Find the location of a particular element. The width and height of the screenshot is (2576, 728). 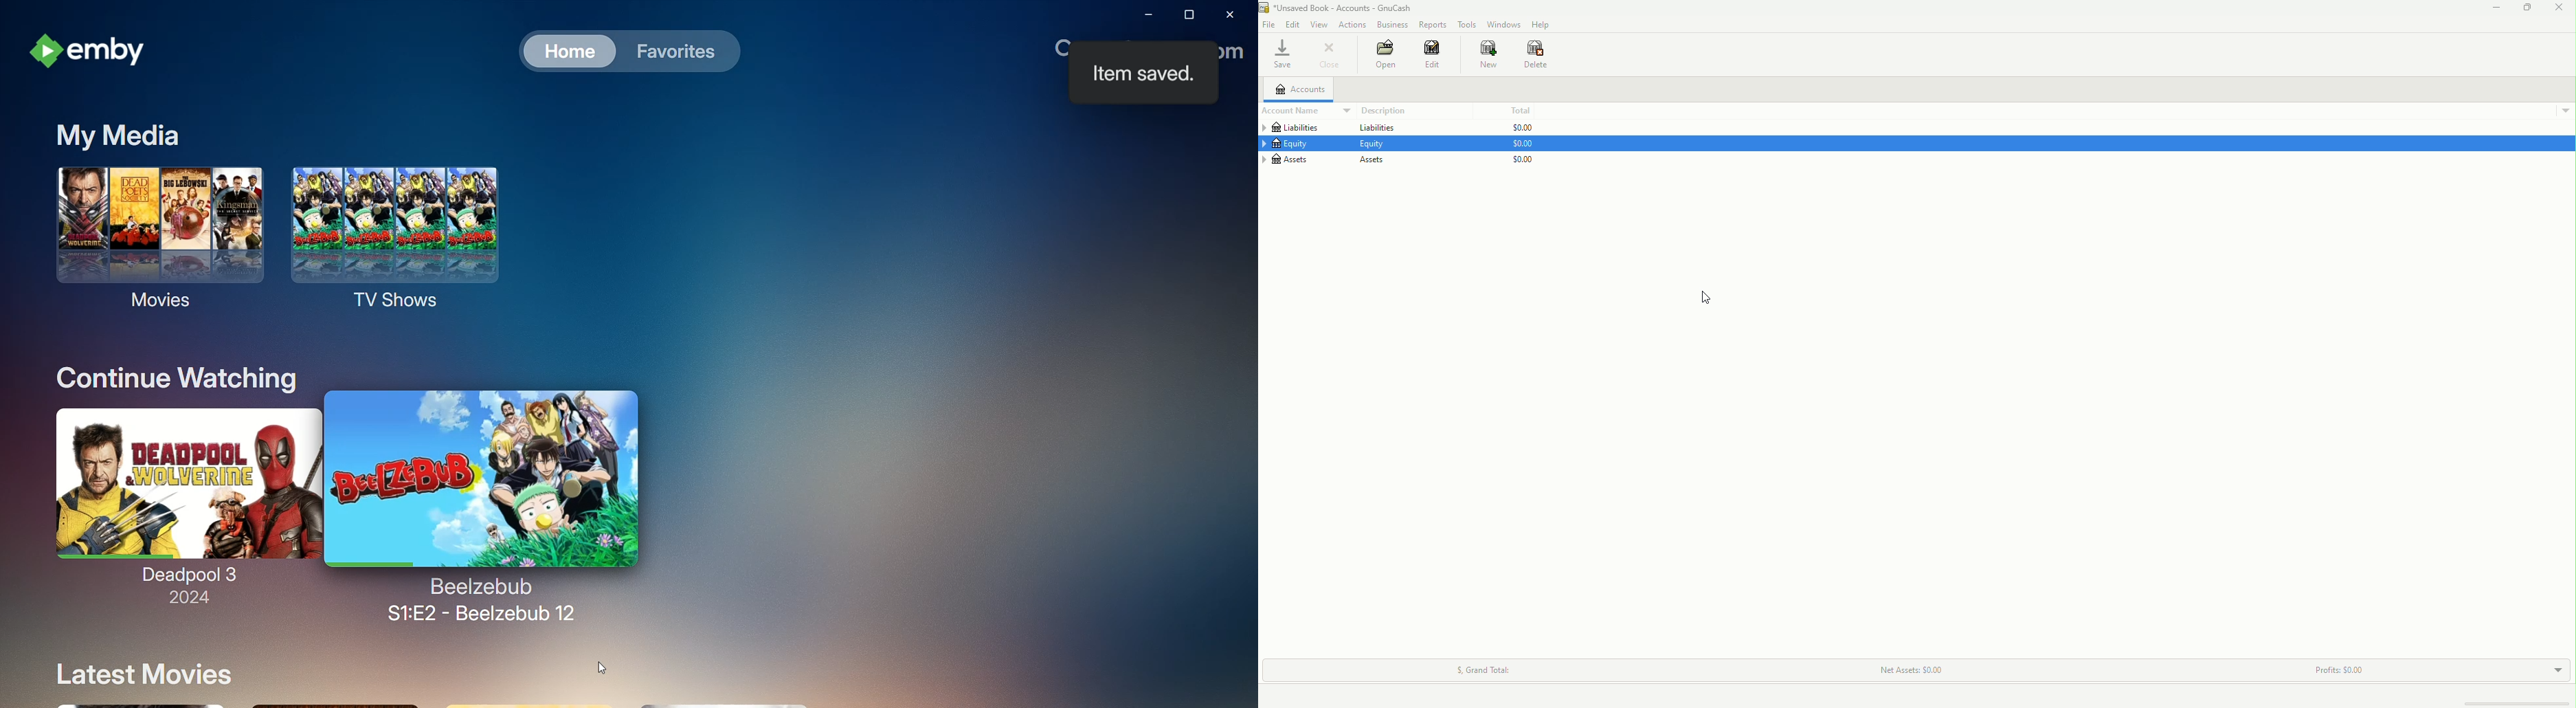

Minimize is located at coordinates (2493, 8).